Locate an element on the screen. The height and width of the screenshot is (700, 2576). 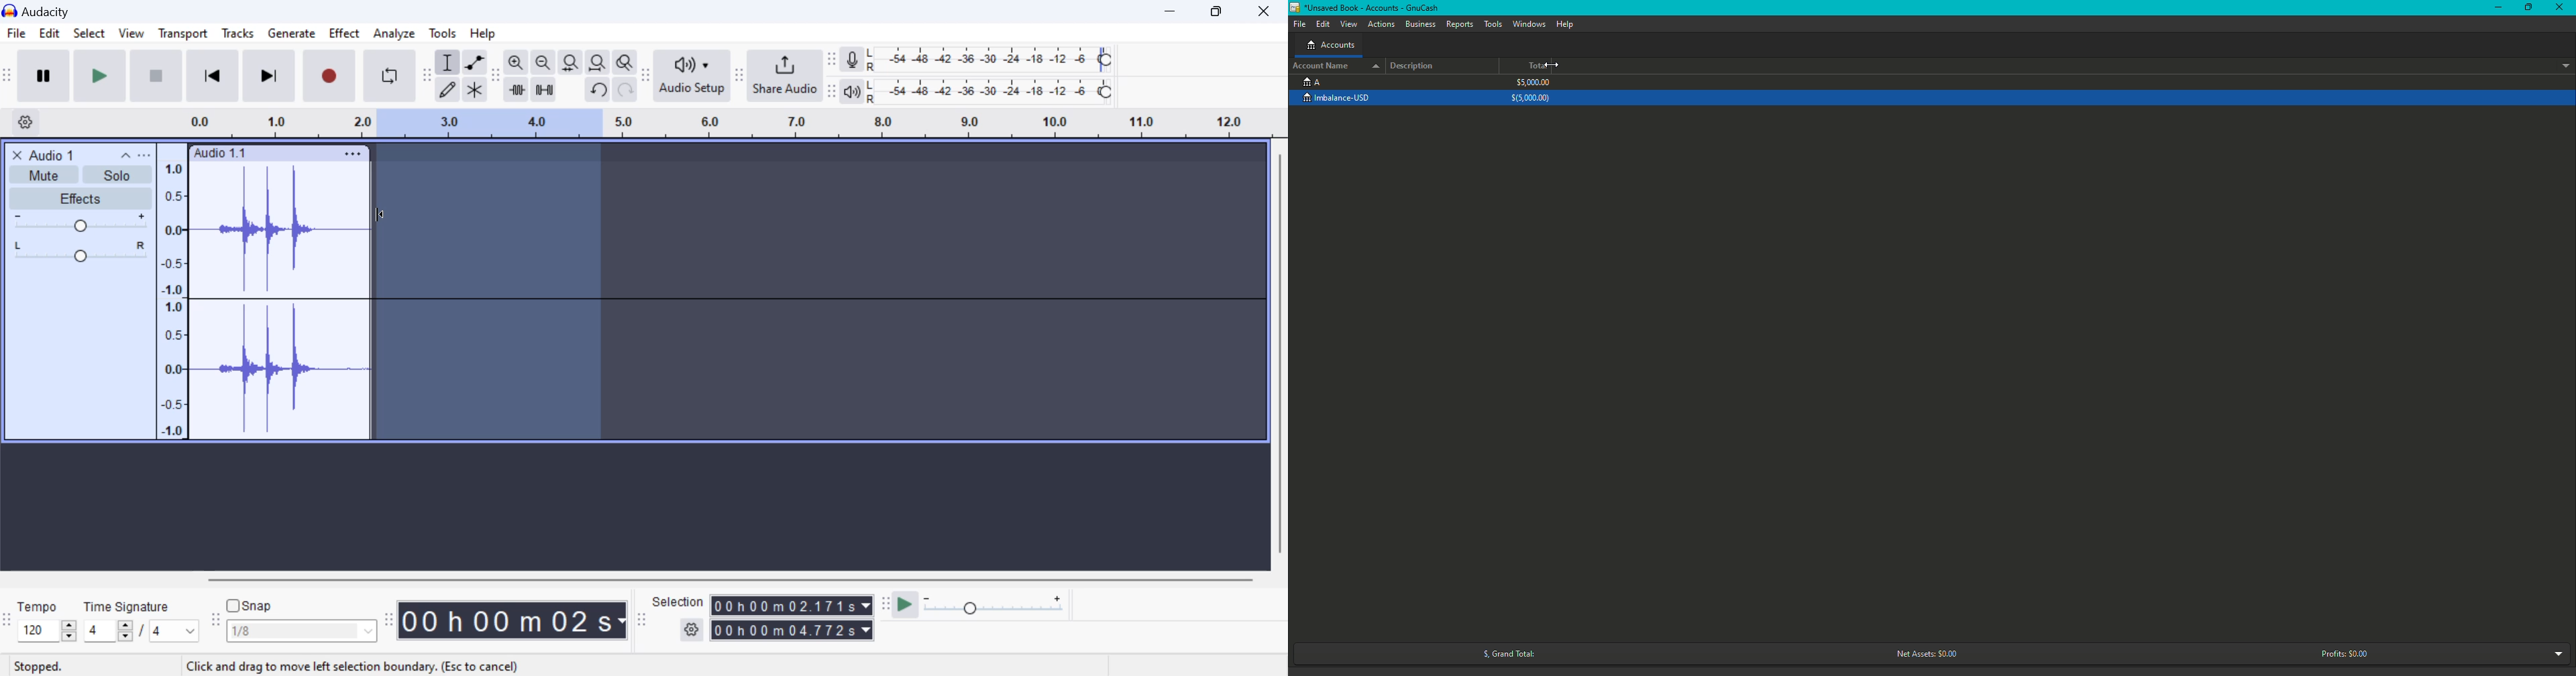
Skip To End is located at coordinates (267, 78).